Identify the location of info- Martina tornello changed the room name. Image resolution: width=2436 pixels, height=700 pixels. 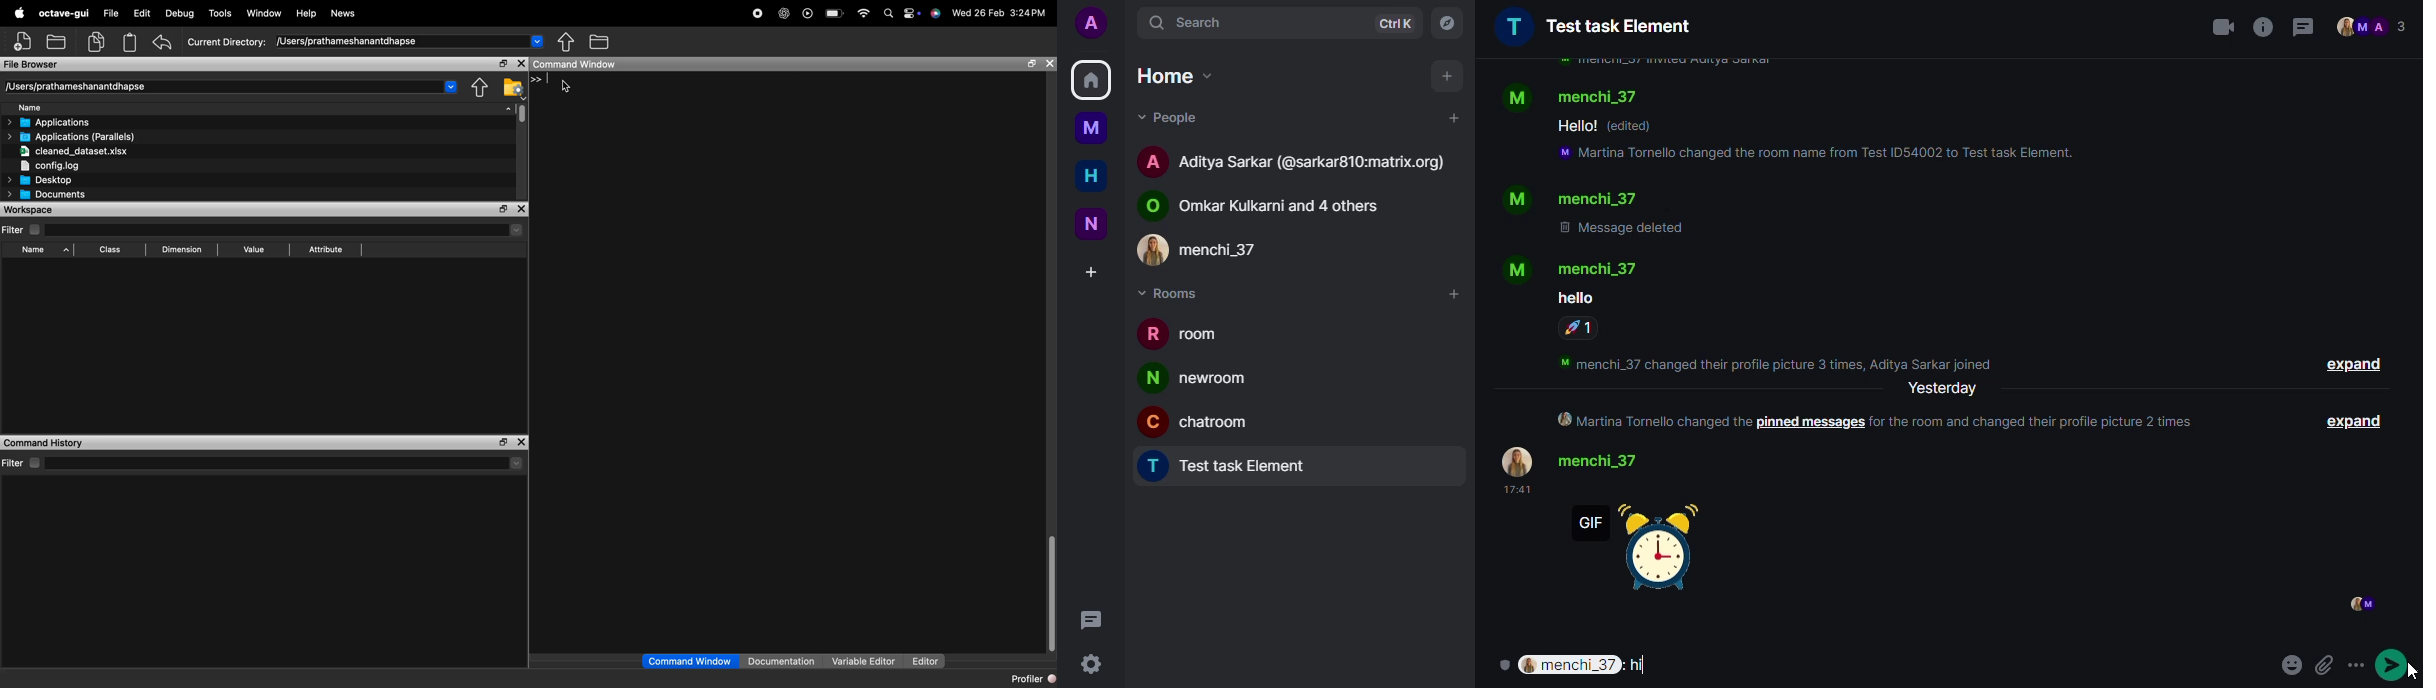
(1815, 154).